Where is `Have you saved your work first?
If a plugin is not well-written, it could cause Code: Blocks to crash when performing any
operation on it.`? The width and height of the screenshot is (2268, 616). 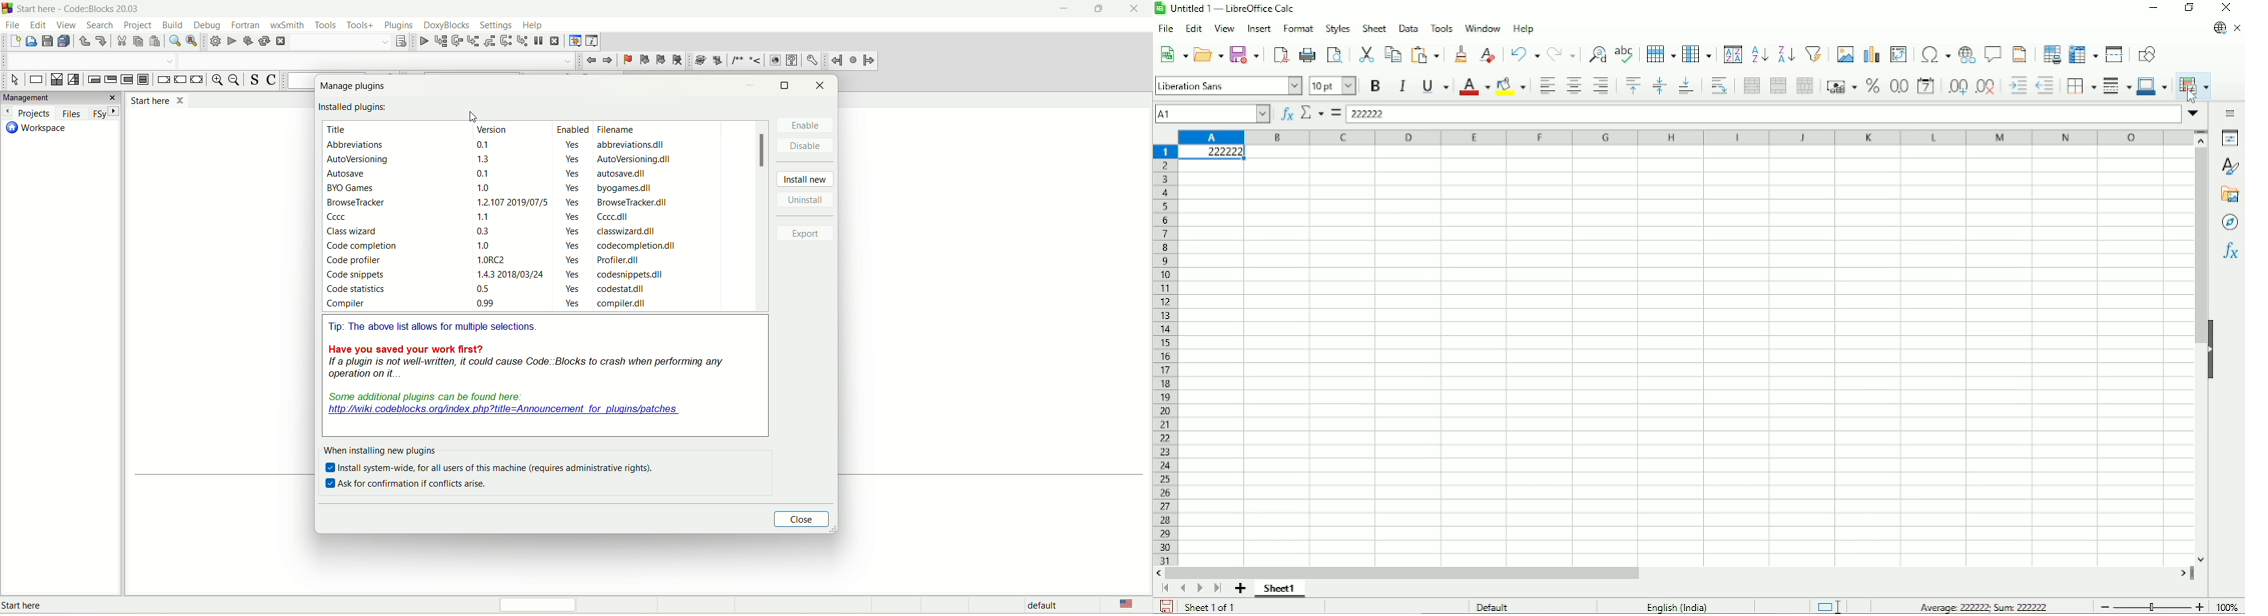 Have you saved your work first?
If a plugin is not well-written, it could cause Code: Blocks to crash when performing any
operation on it. is located at coordinates (527, 362).